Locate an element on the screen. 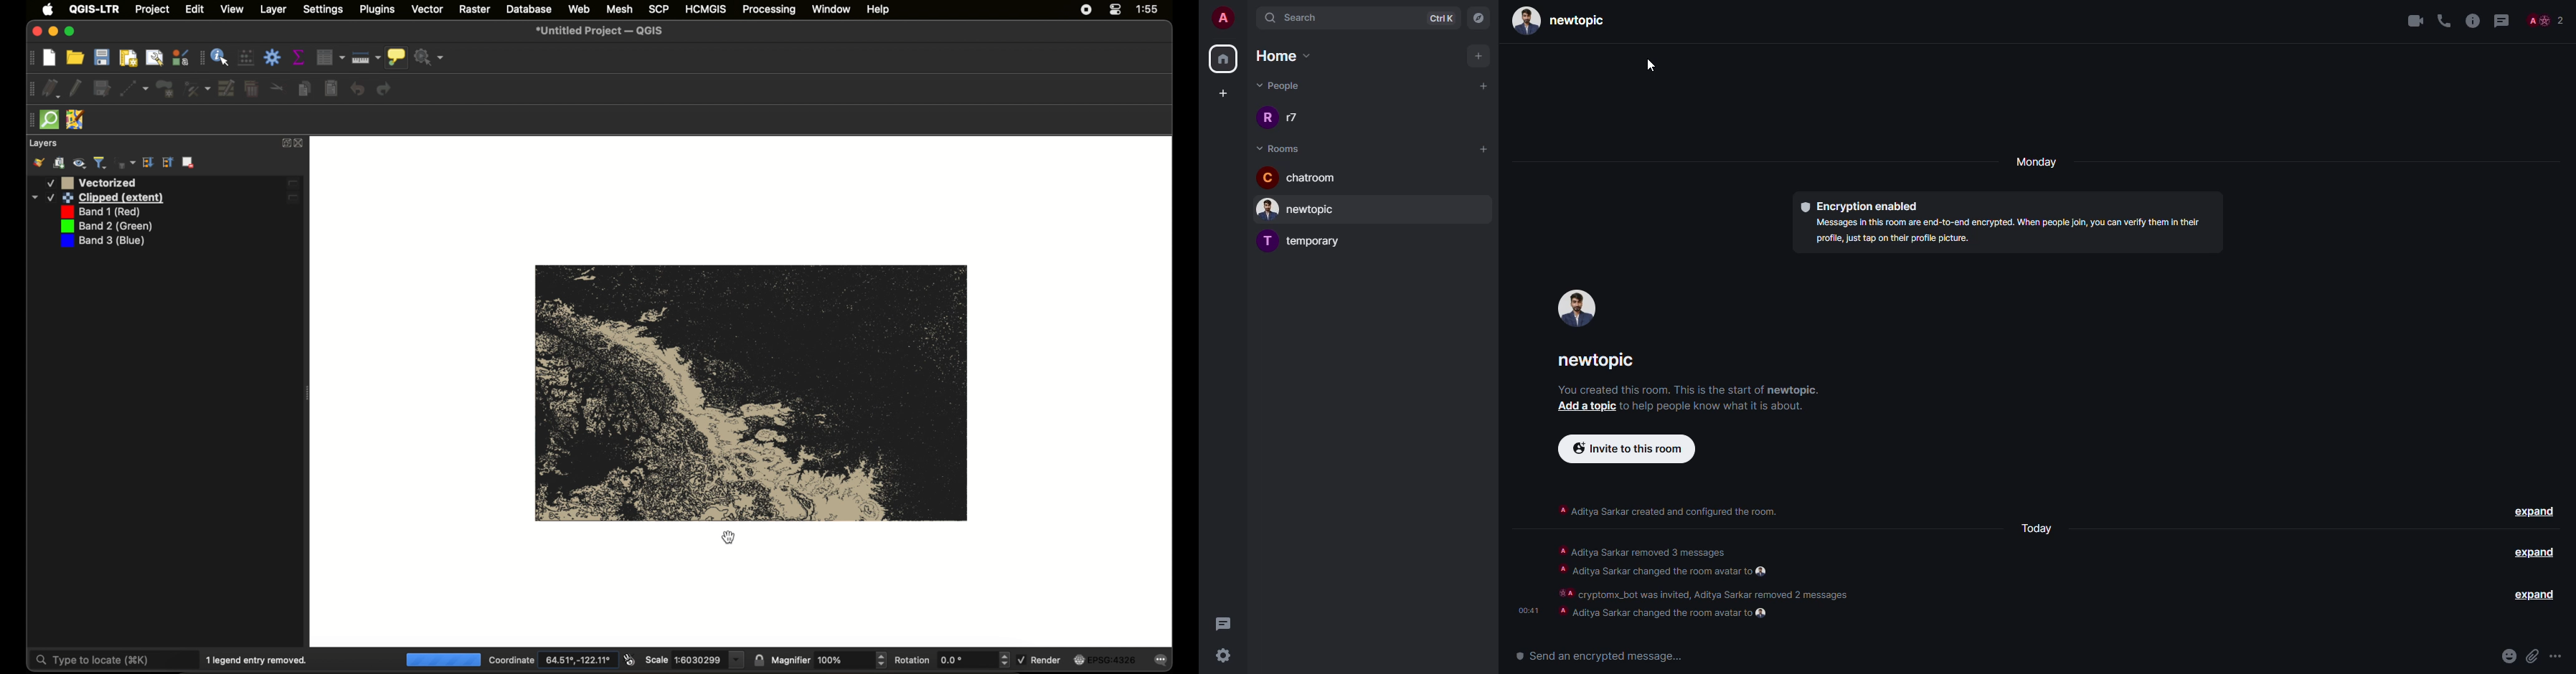 The width and height of the screenshot is (2576, 700). encryption enabled is located at coordinates (1864, 207).